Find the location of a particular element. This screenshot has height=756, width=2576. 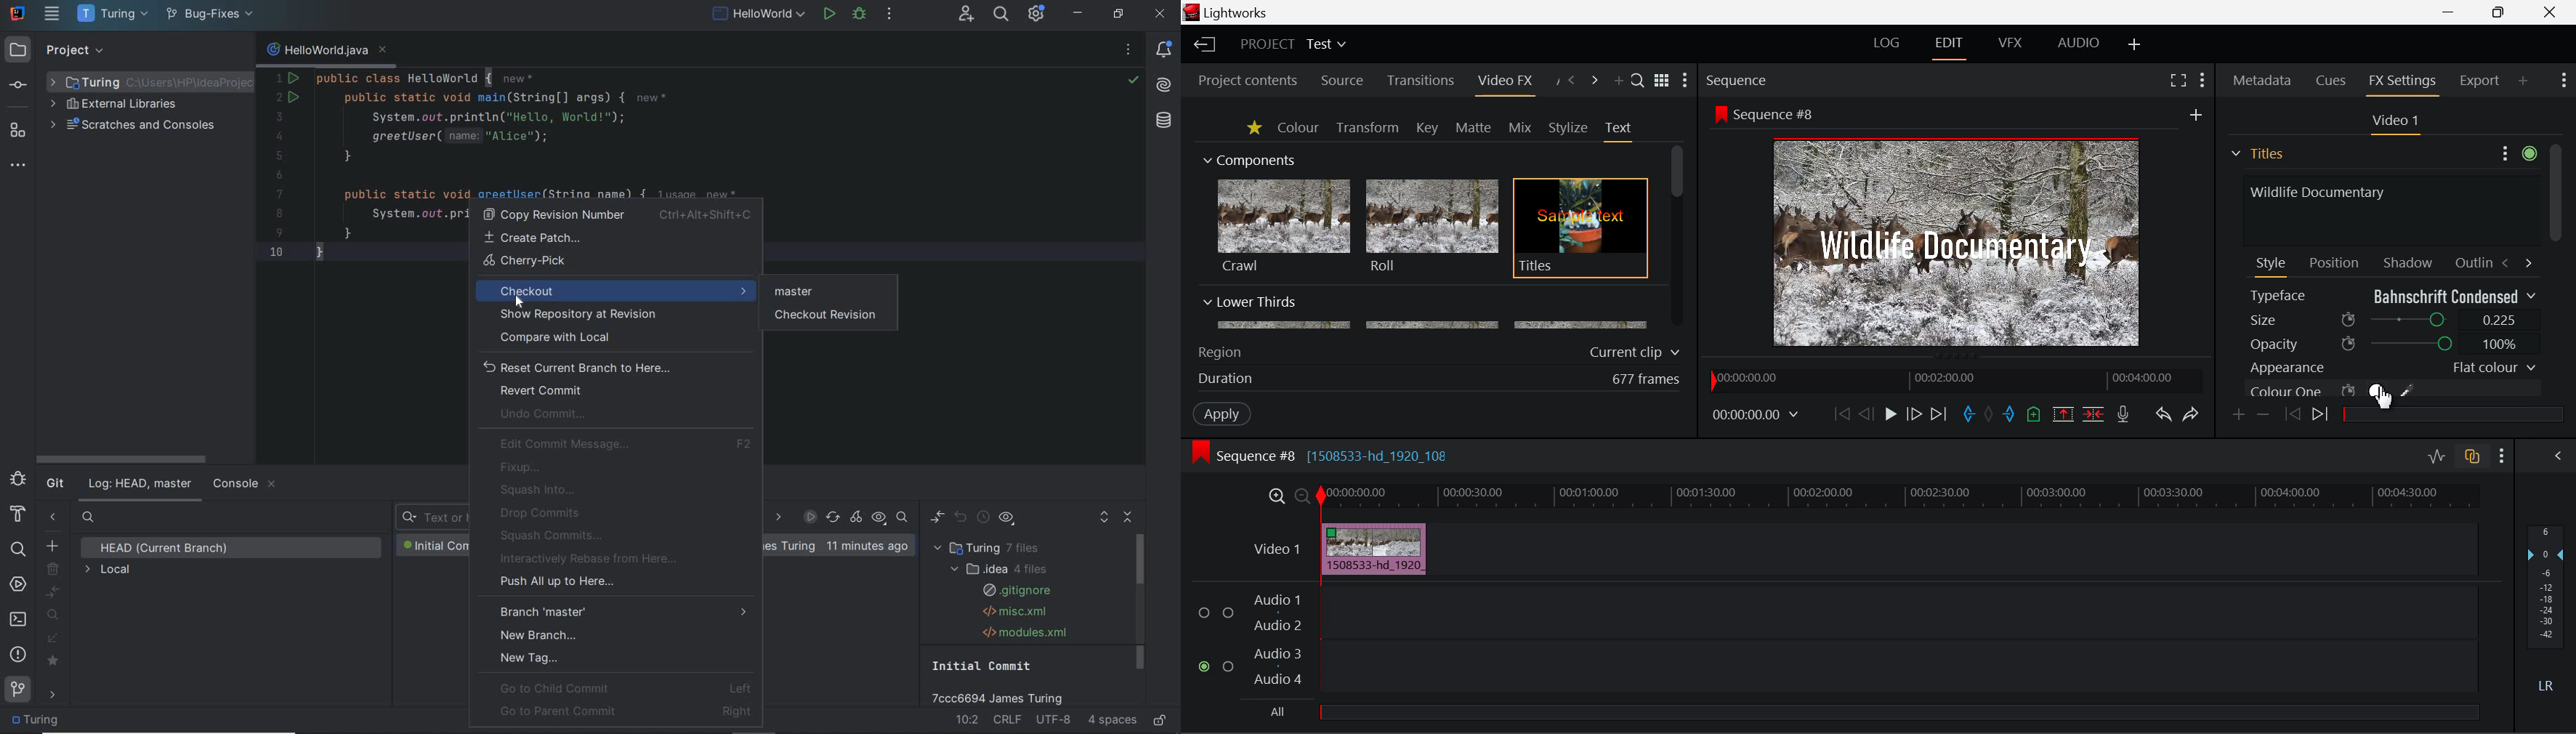

Show Settings is located at coordinates (2204, 81).